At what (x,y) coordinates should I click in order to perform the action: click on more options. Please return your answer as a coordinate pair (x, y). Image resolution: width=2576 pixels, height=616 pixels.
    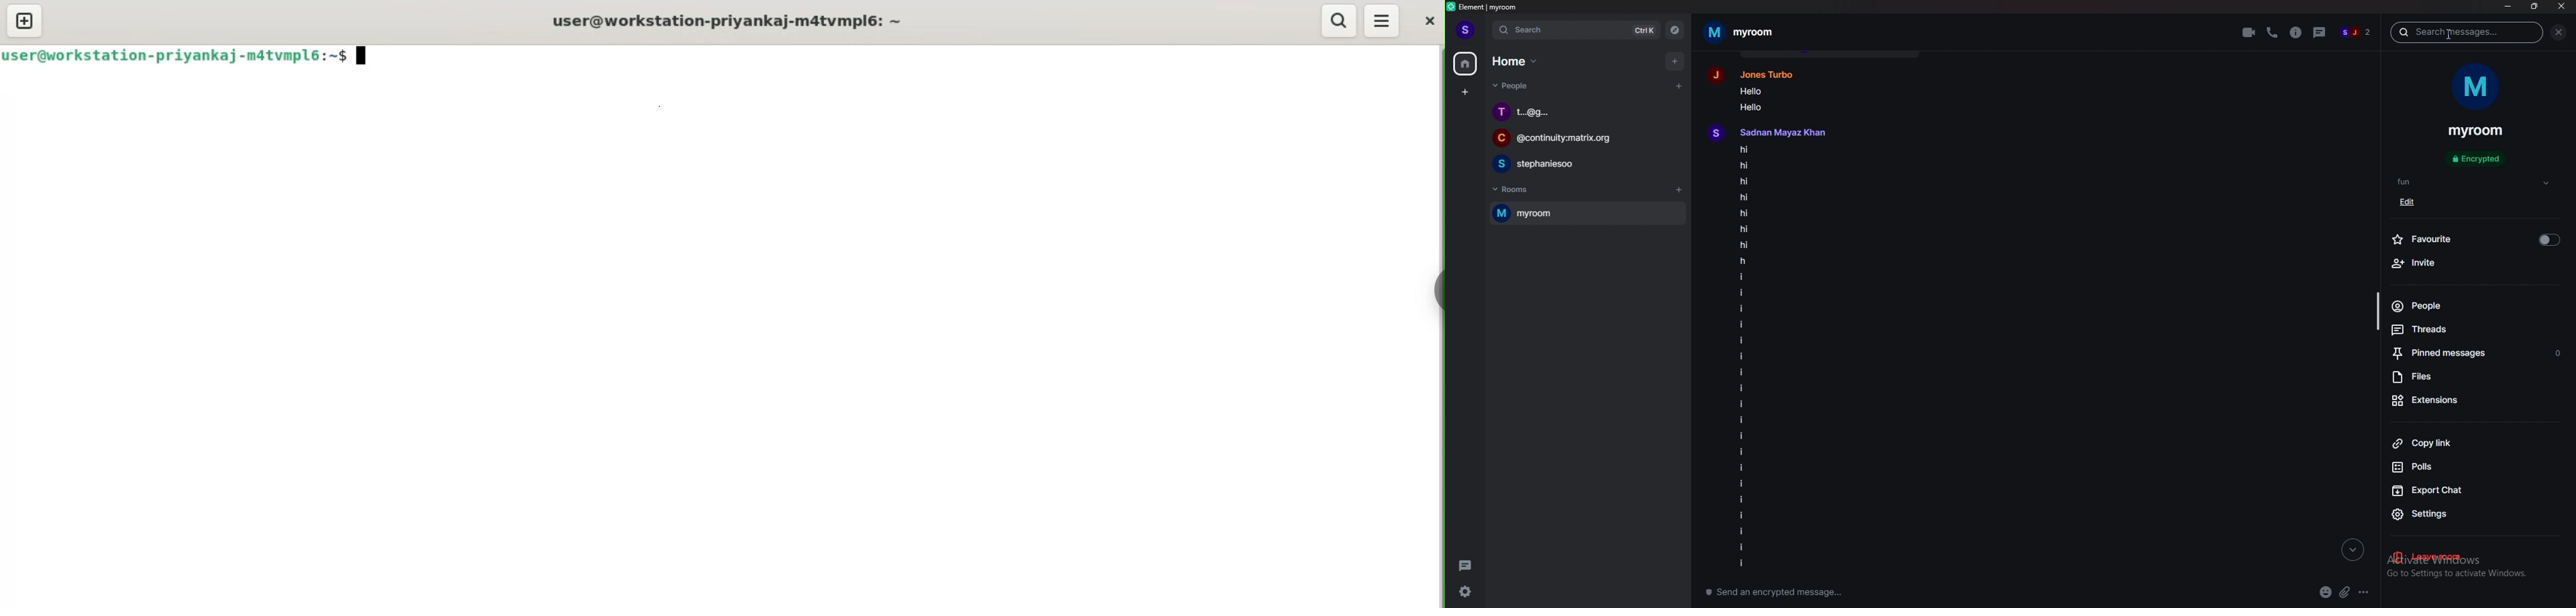
    Looking at the image, I should click on (2364, 592).